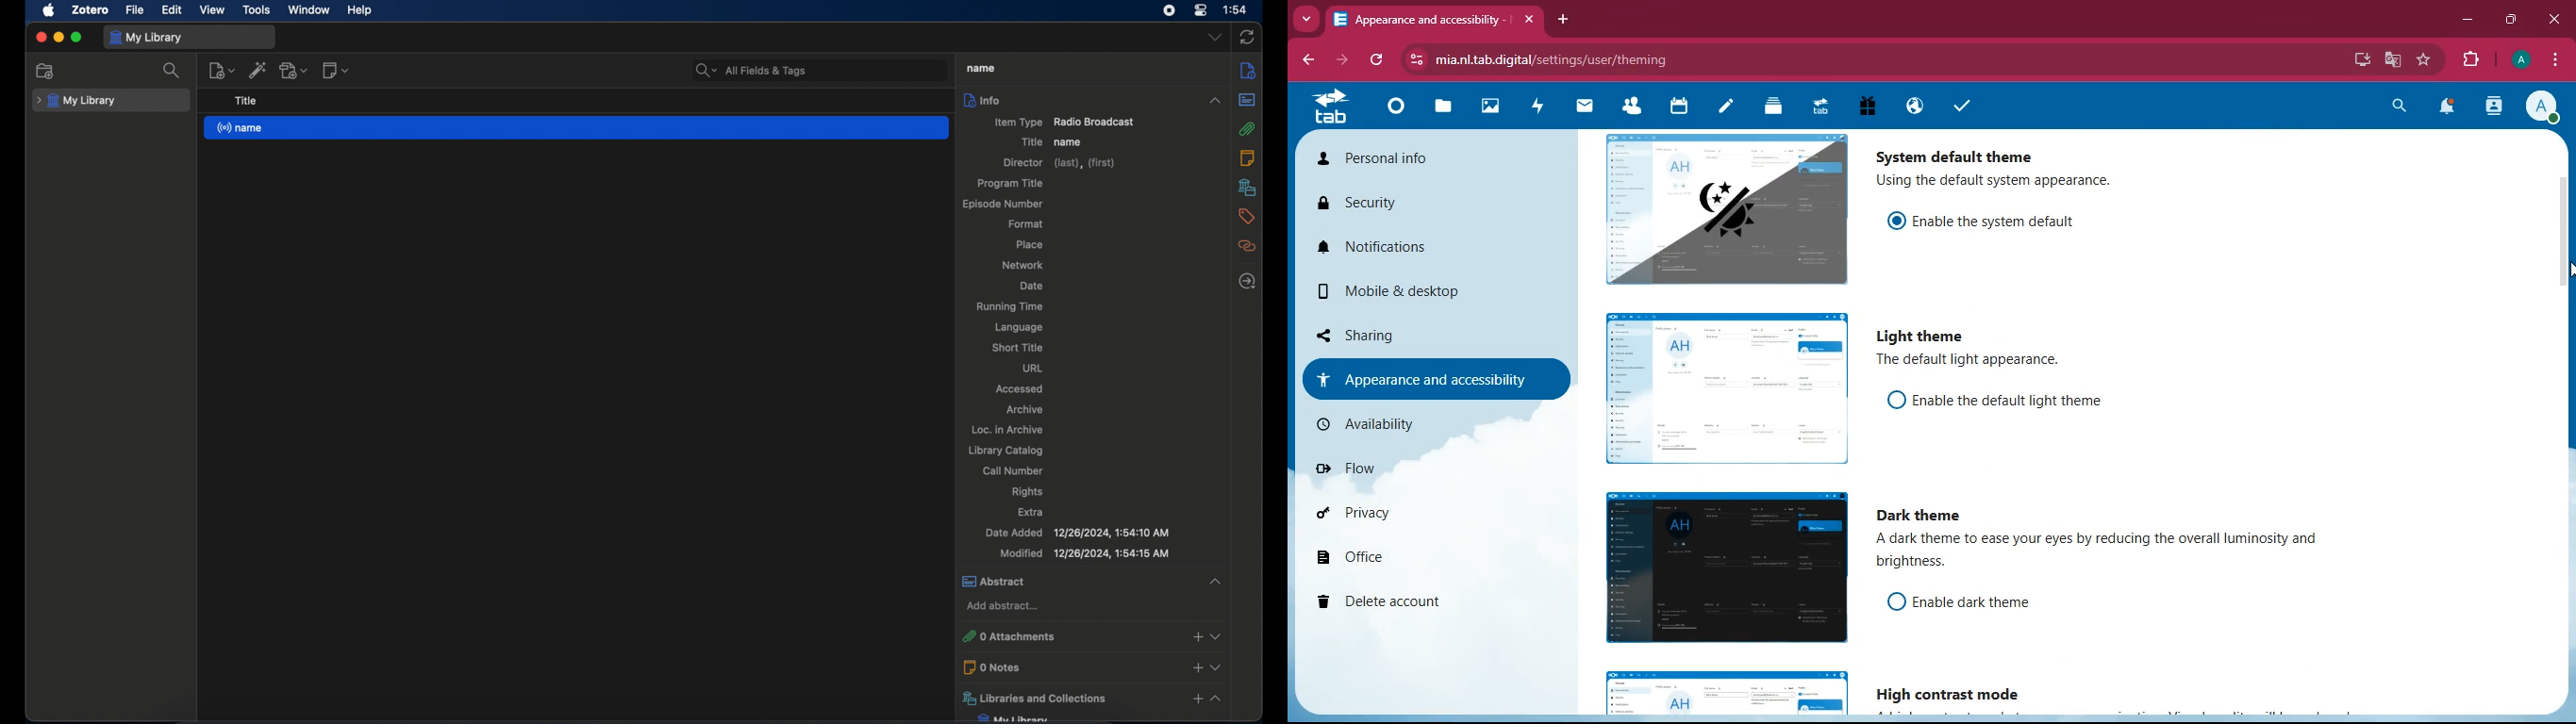 Image resolution: width=2576 pixels, height=728 pixels. Describe the element at coordinates (1406, 255) in the screenshot. I see `notifications` at that location.